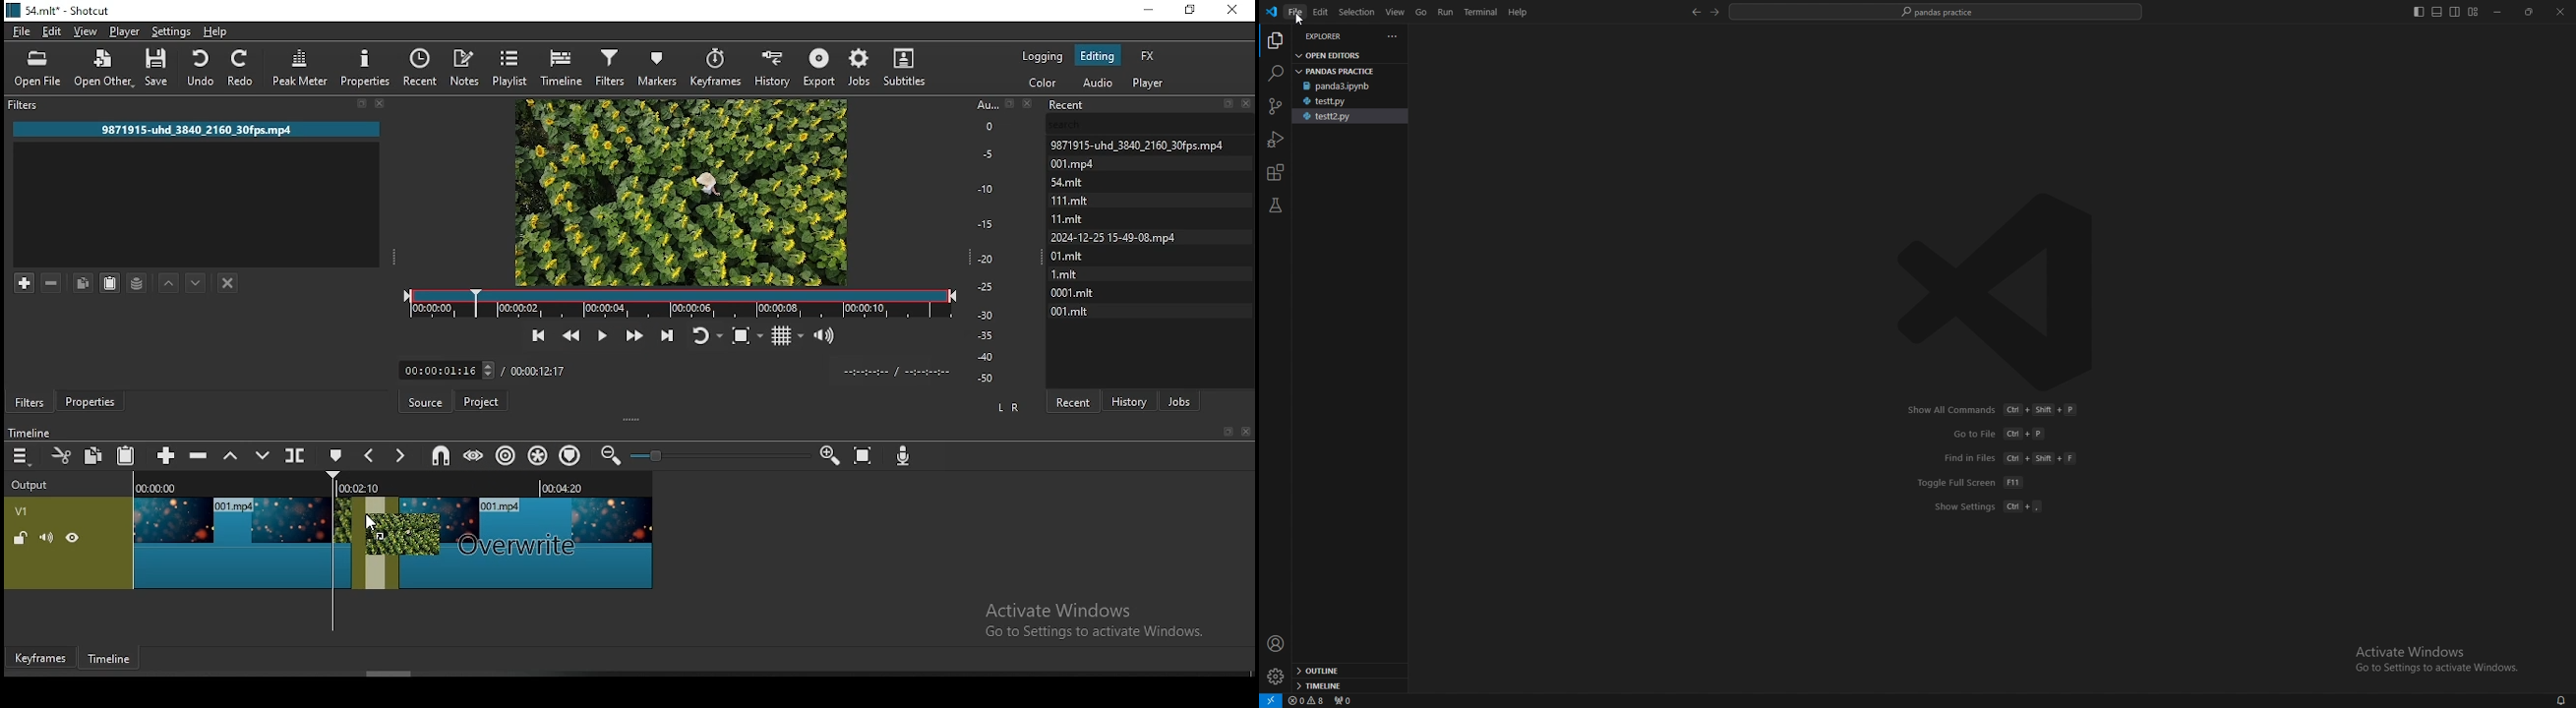  I want to click on copy, so click(83, 283).